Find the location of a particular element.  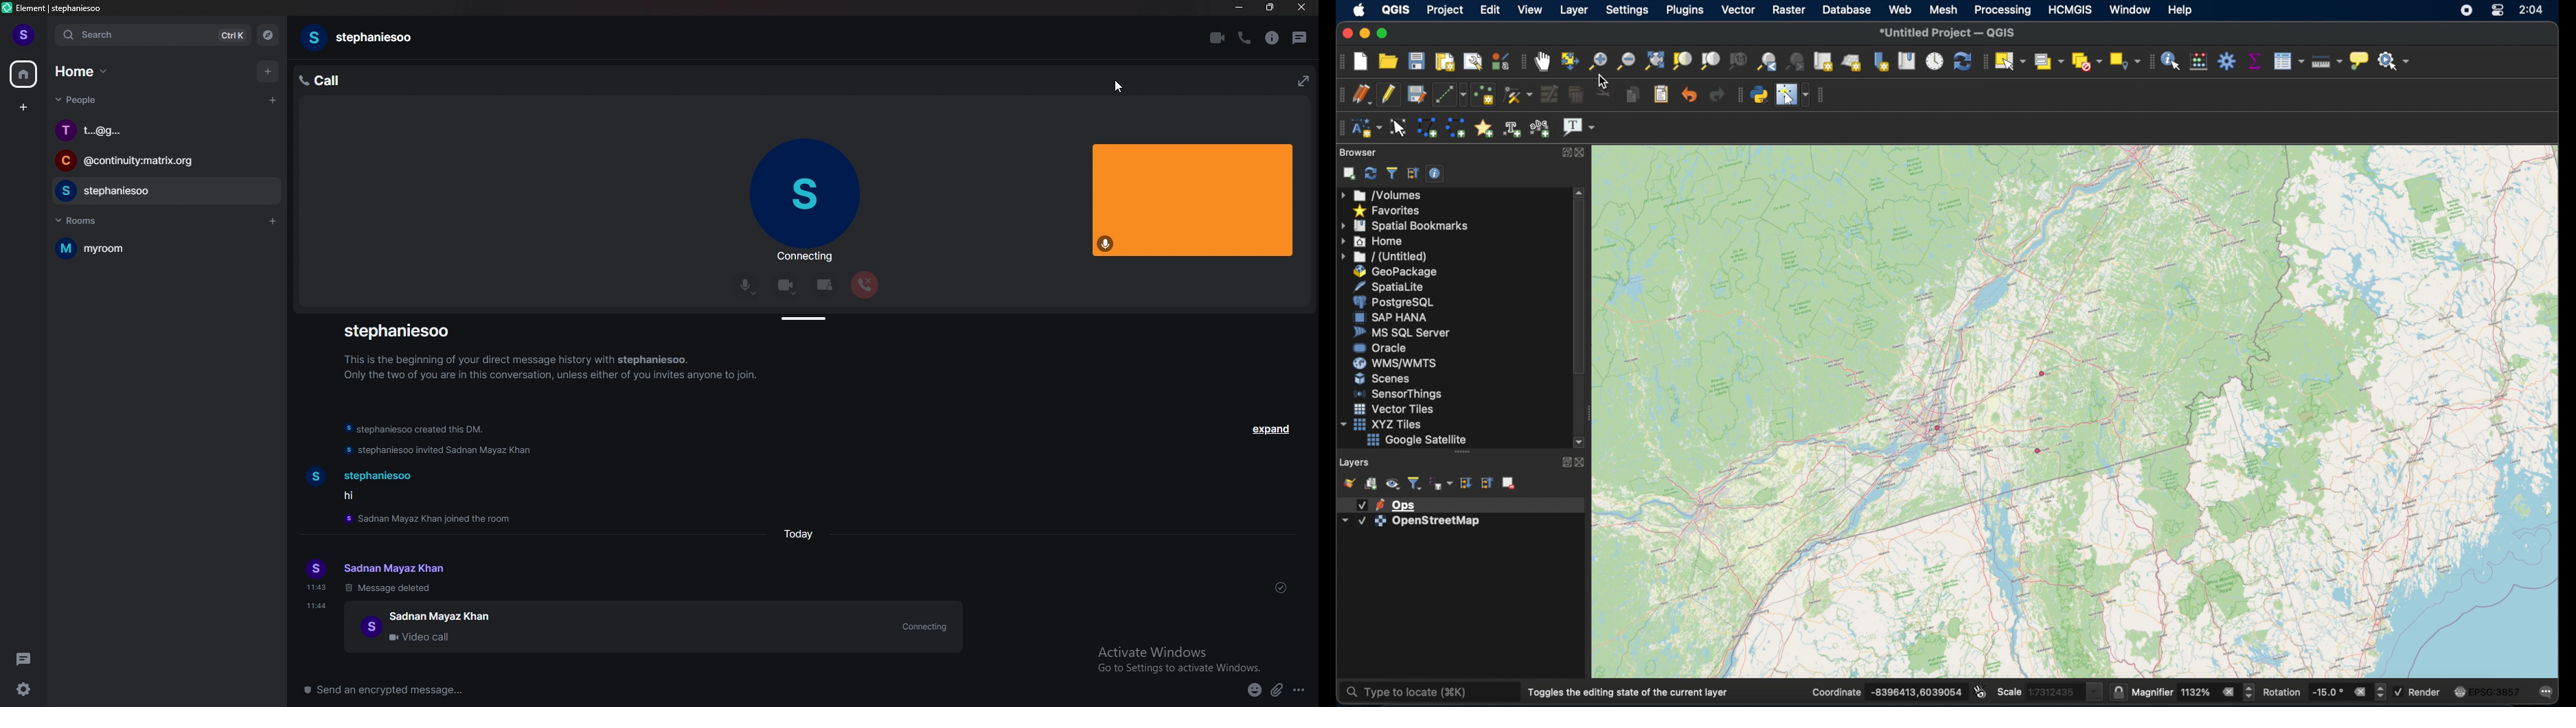

close is located at coordinates (1301, 10).